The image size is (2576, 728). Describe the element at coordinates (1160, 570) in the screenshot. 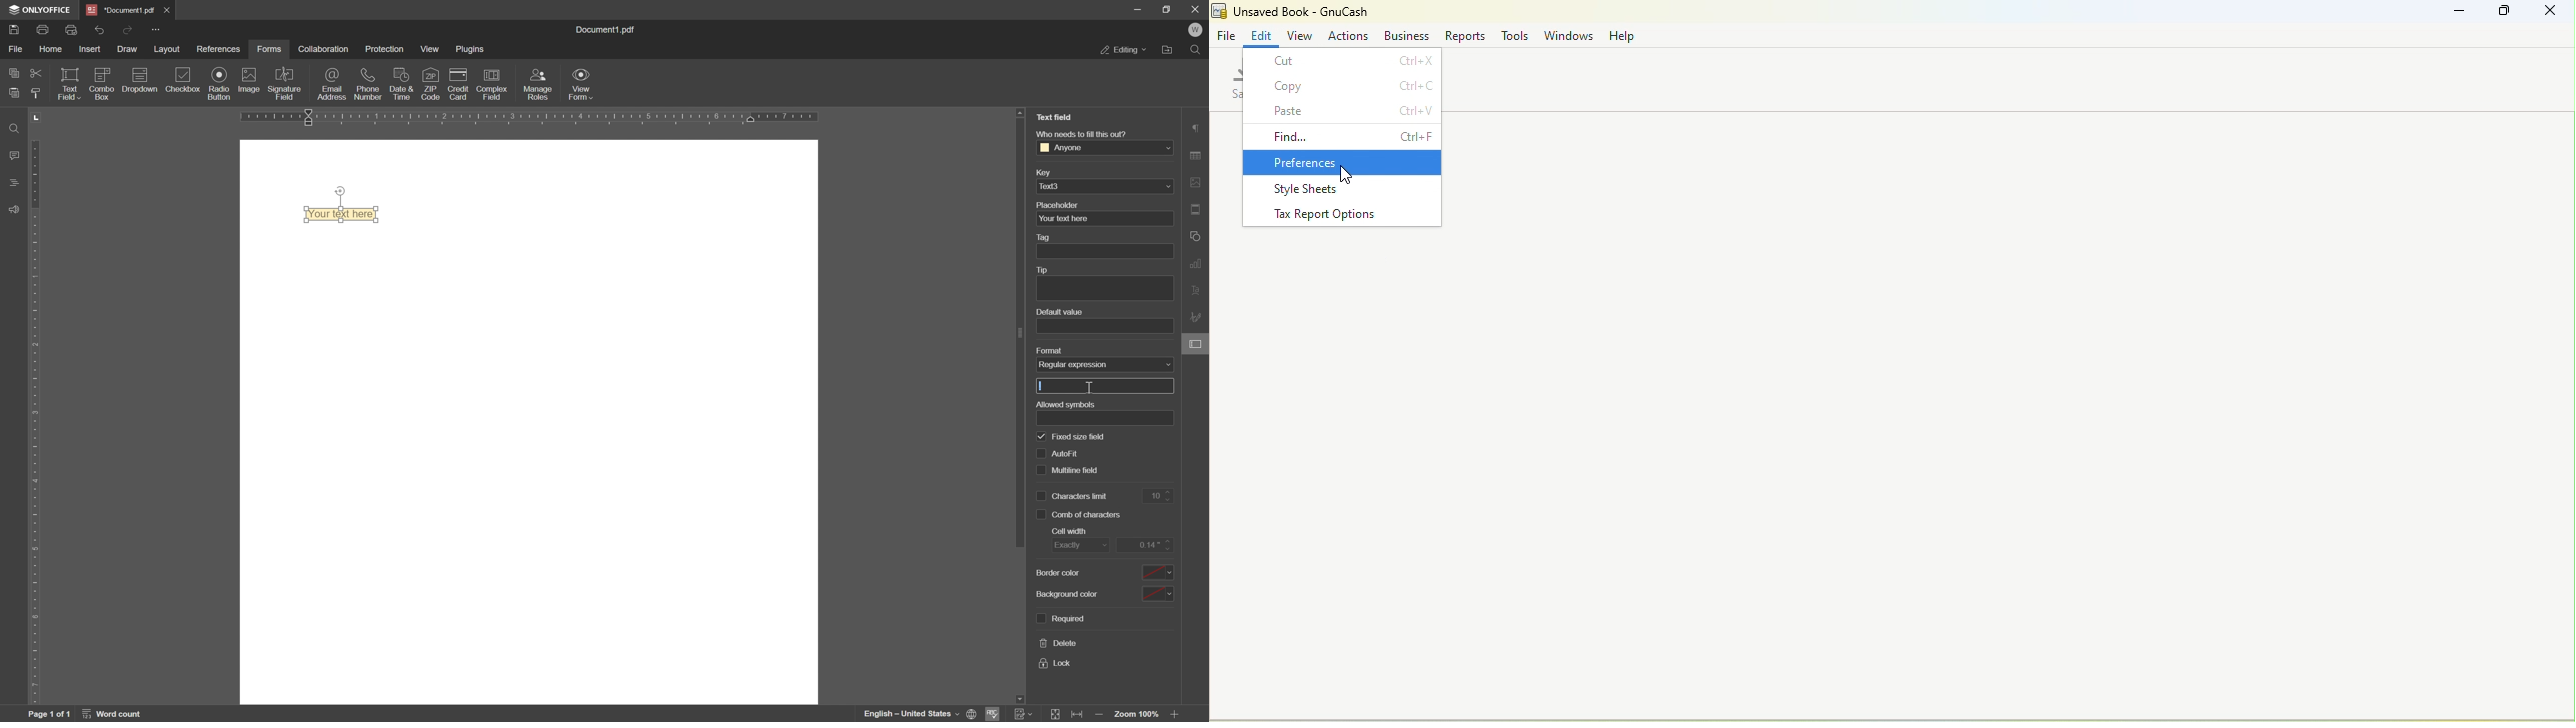

I see `select border color` at that location.